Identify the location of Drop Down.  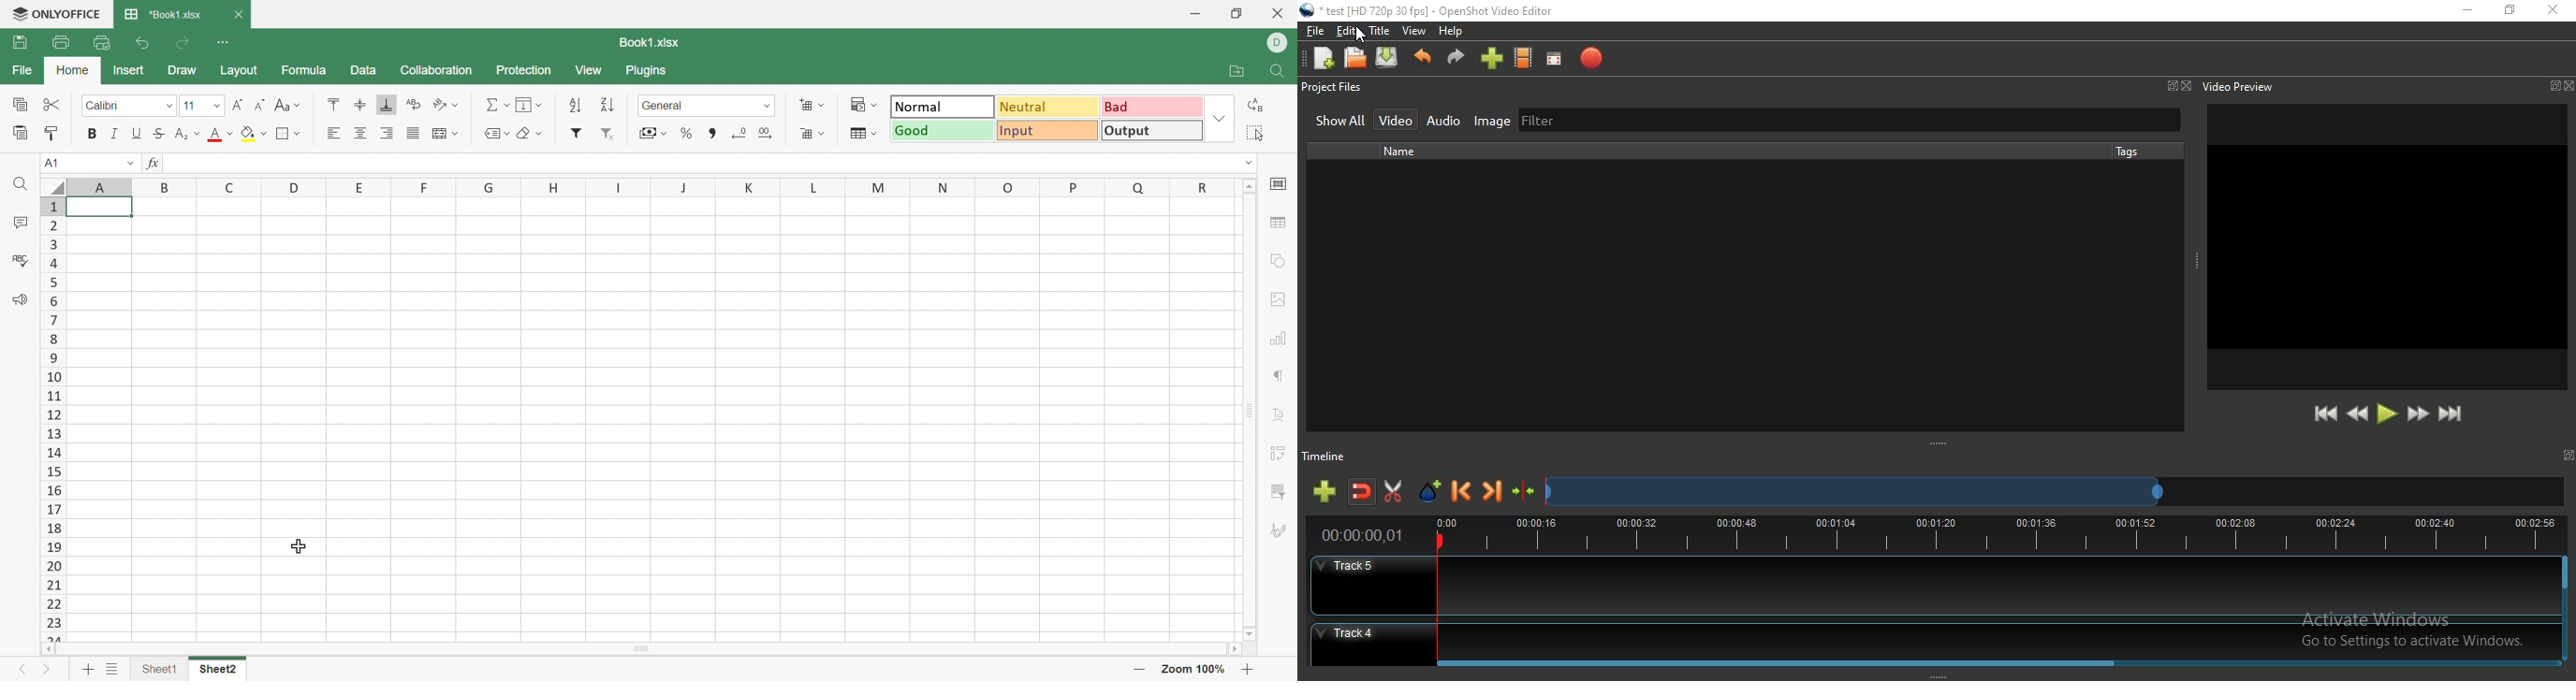
(298, 105).